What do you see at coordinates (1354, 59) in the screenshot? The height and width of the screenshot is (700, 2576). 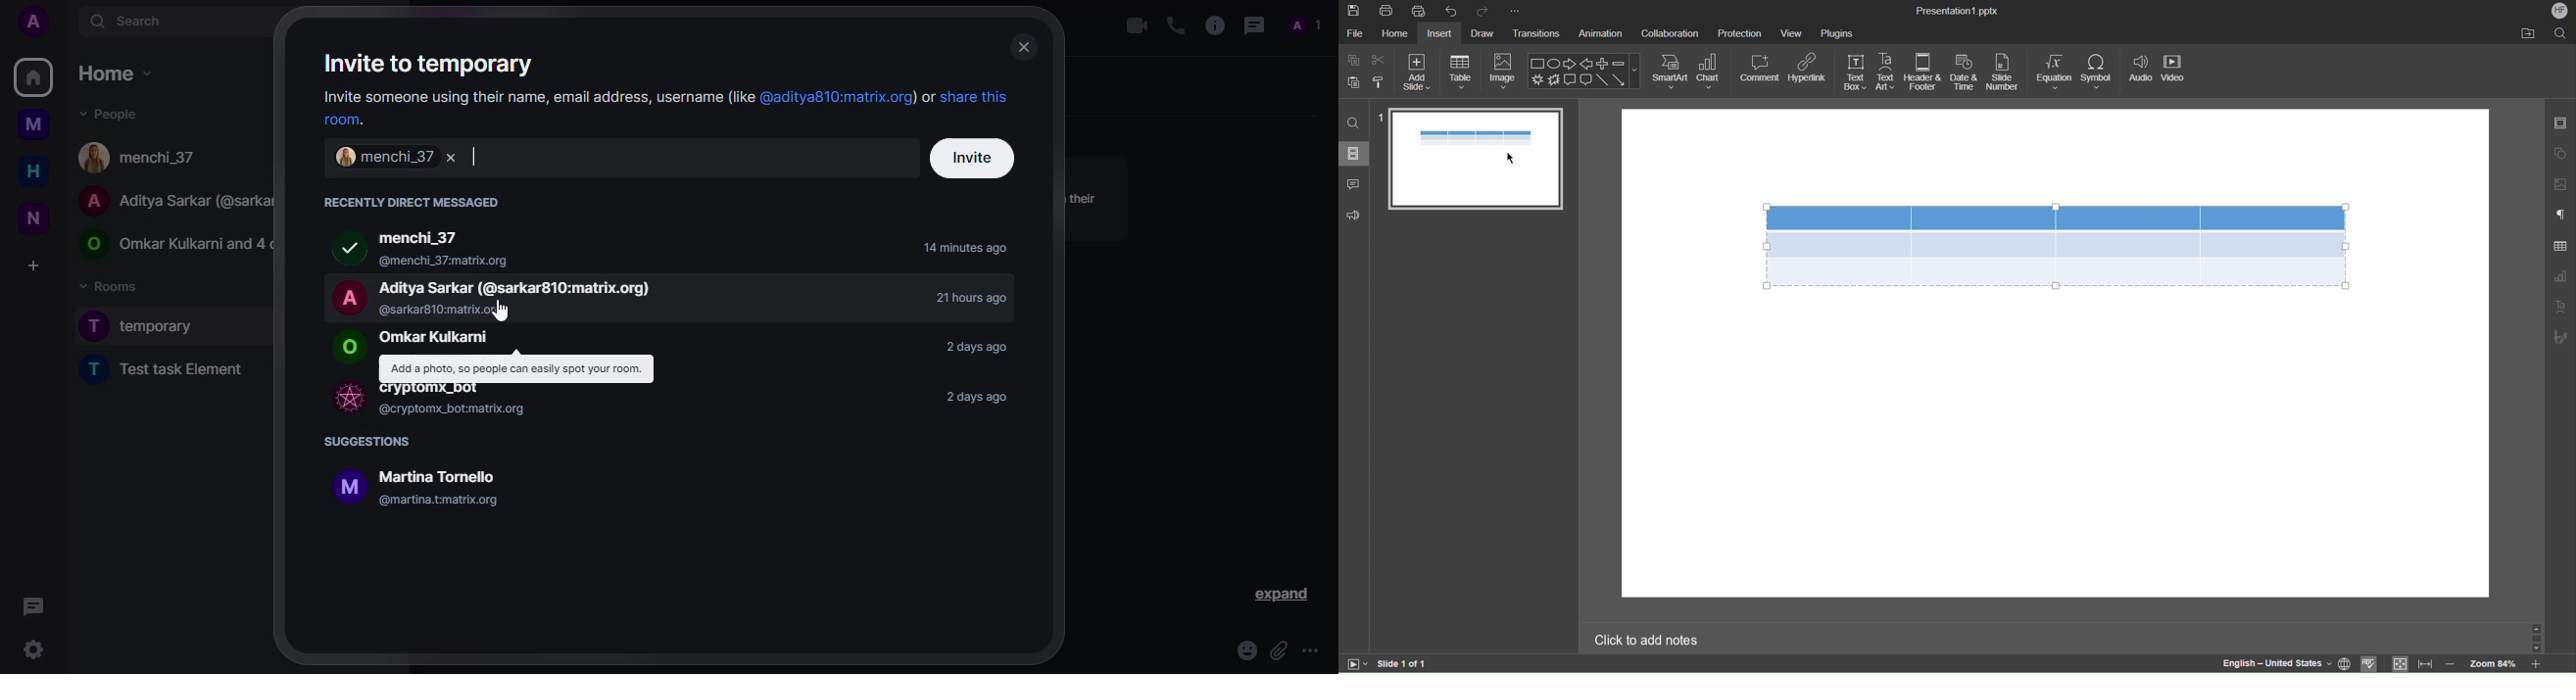 I see `Copy` at bounding box center [1354, 59].